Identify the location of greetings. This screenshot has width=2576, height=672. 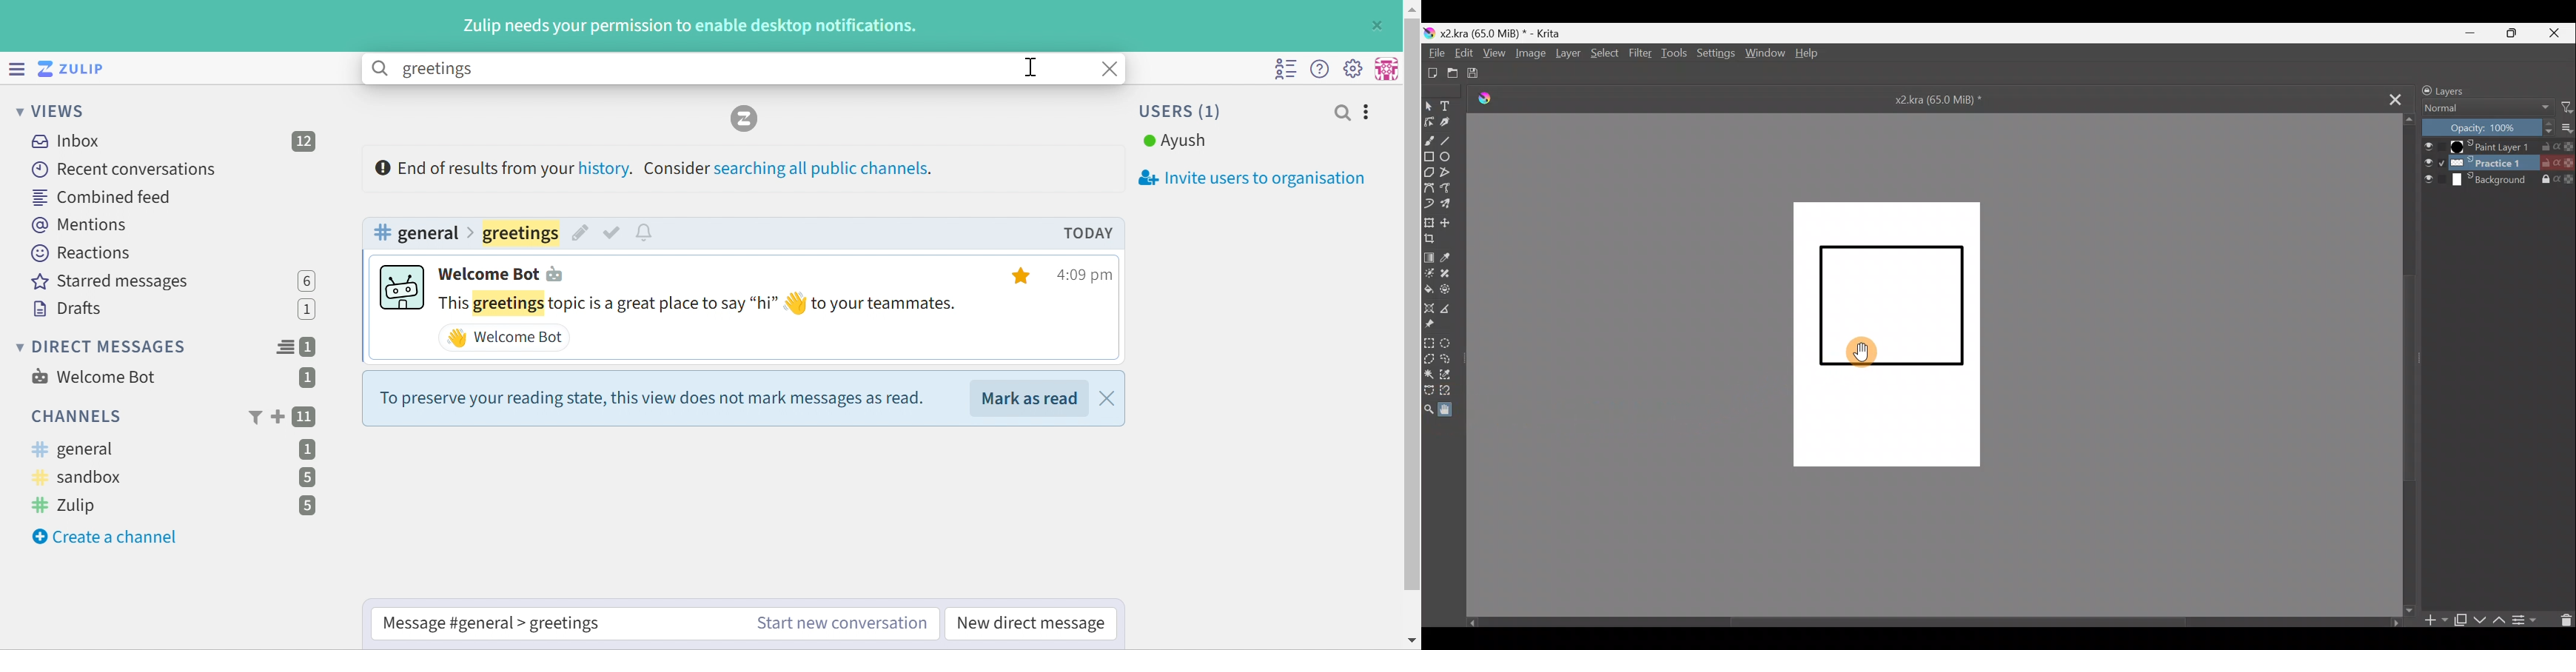
(520, 232).